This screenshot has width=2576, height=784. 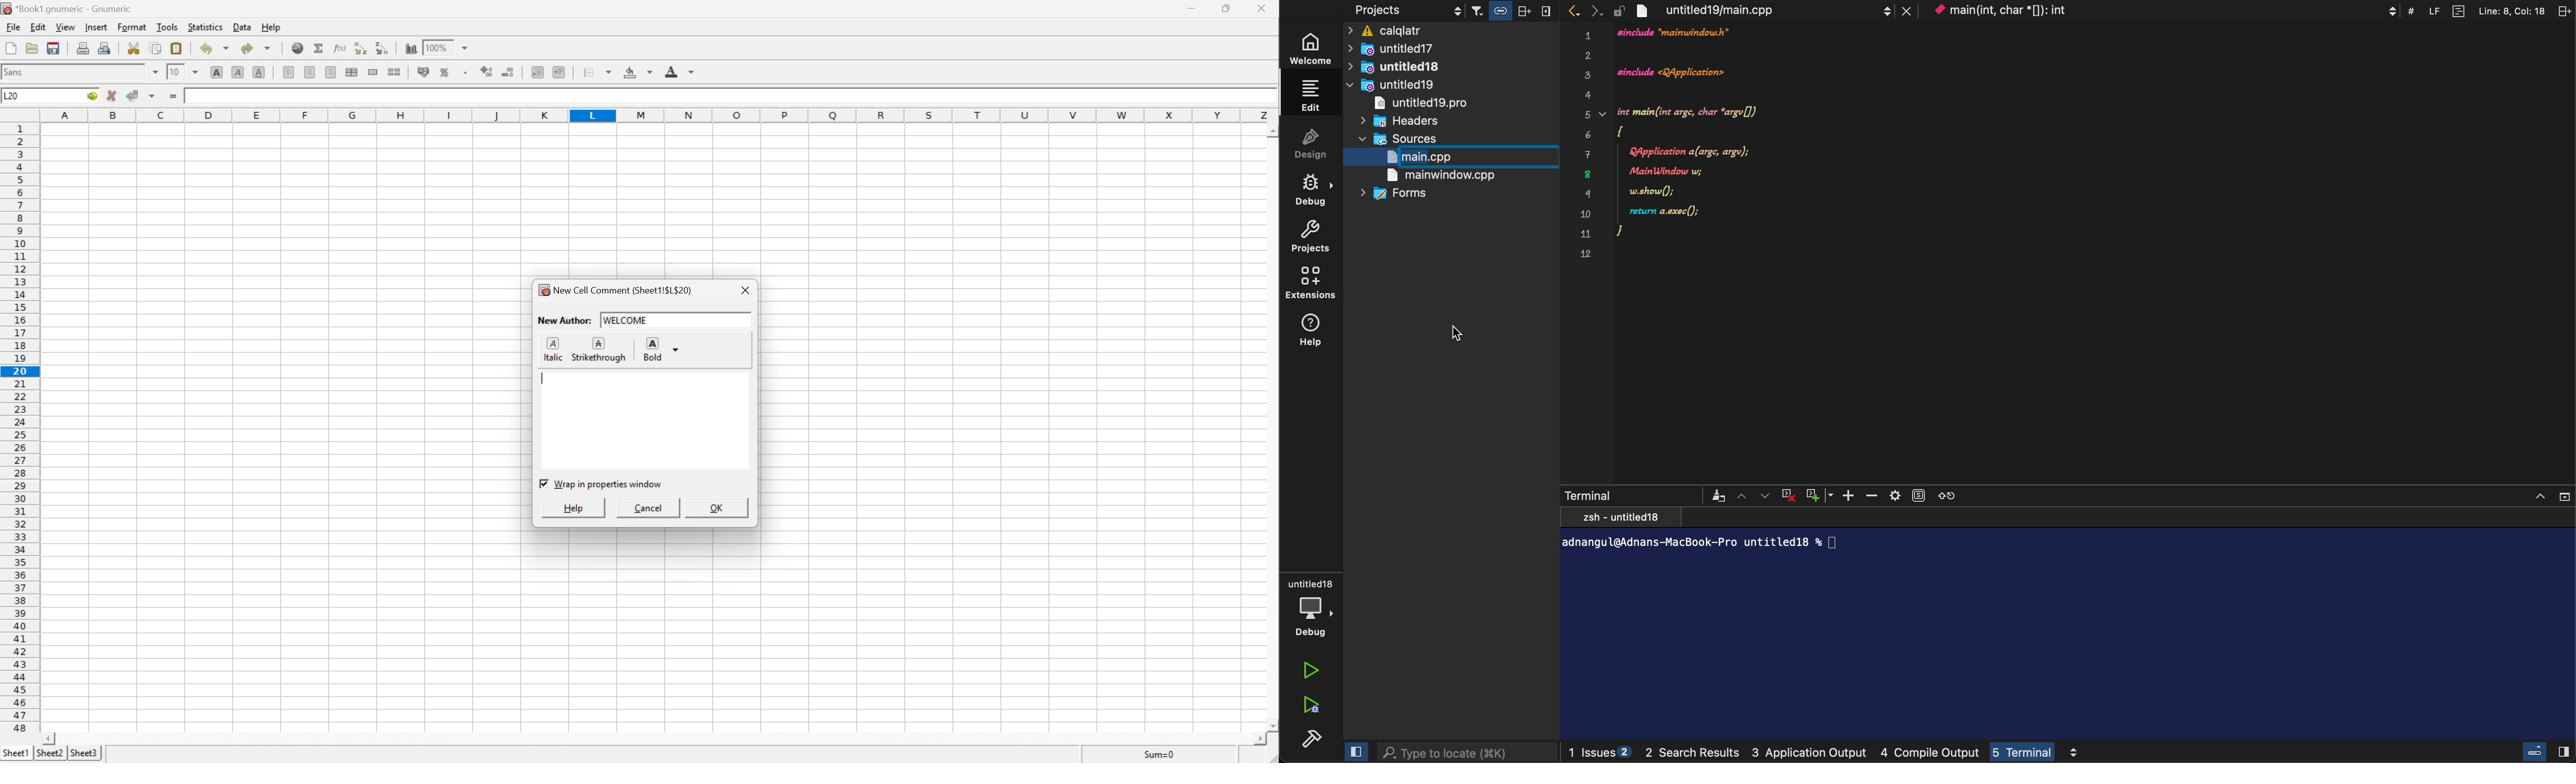 What do you see at coordinates (680, 71) in the screenshot?
I see `Foreground` at bounding box center [680, 71].